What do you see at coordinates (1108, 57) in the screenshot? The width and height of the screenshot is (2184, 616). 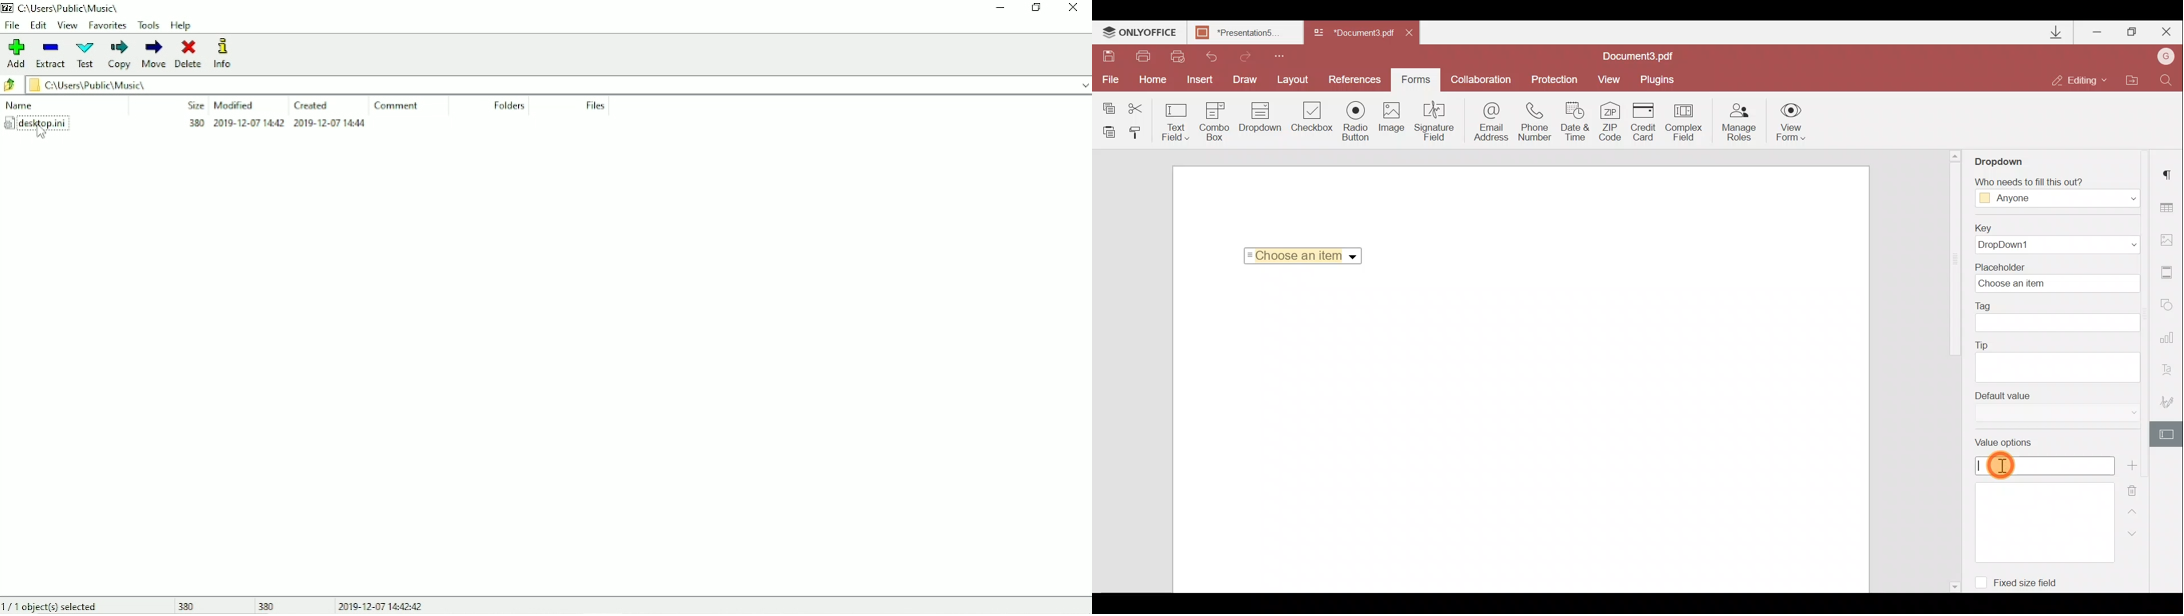 I see `Save` at bounding box center [1108, 57].